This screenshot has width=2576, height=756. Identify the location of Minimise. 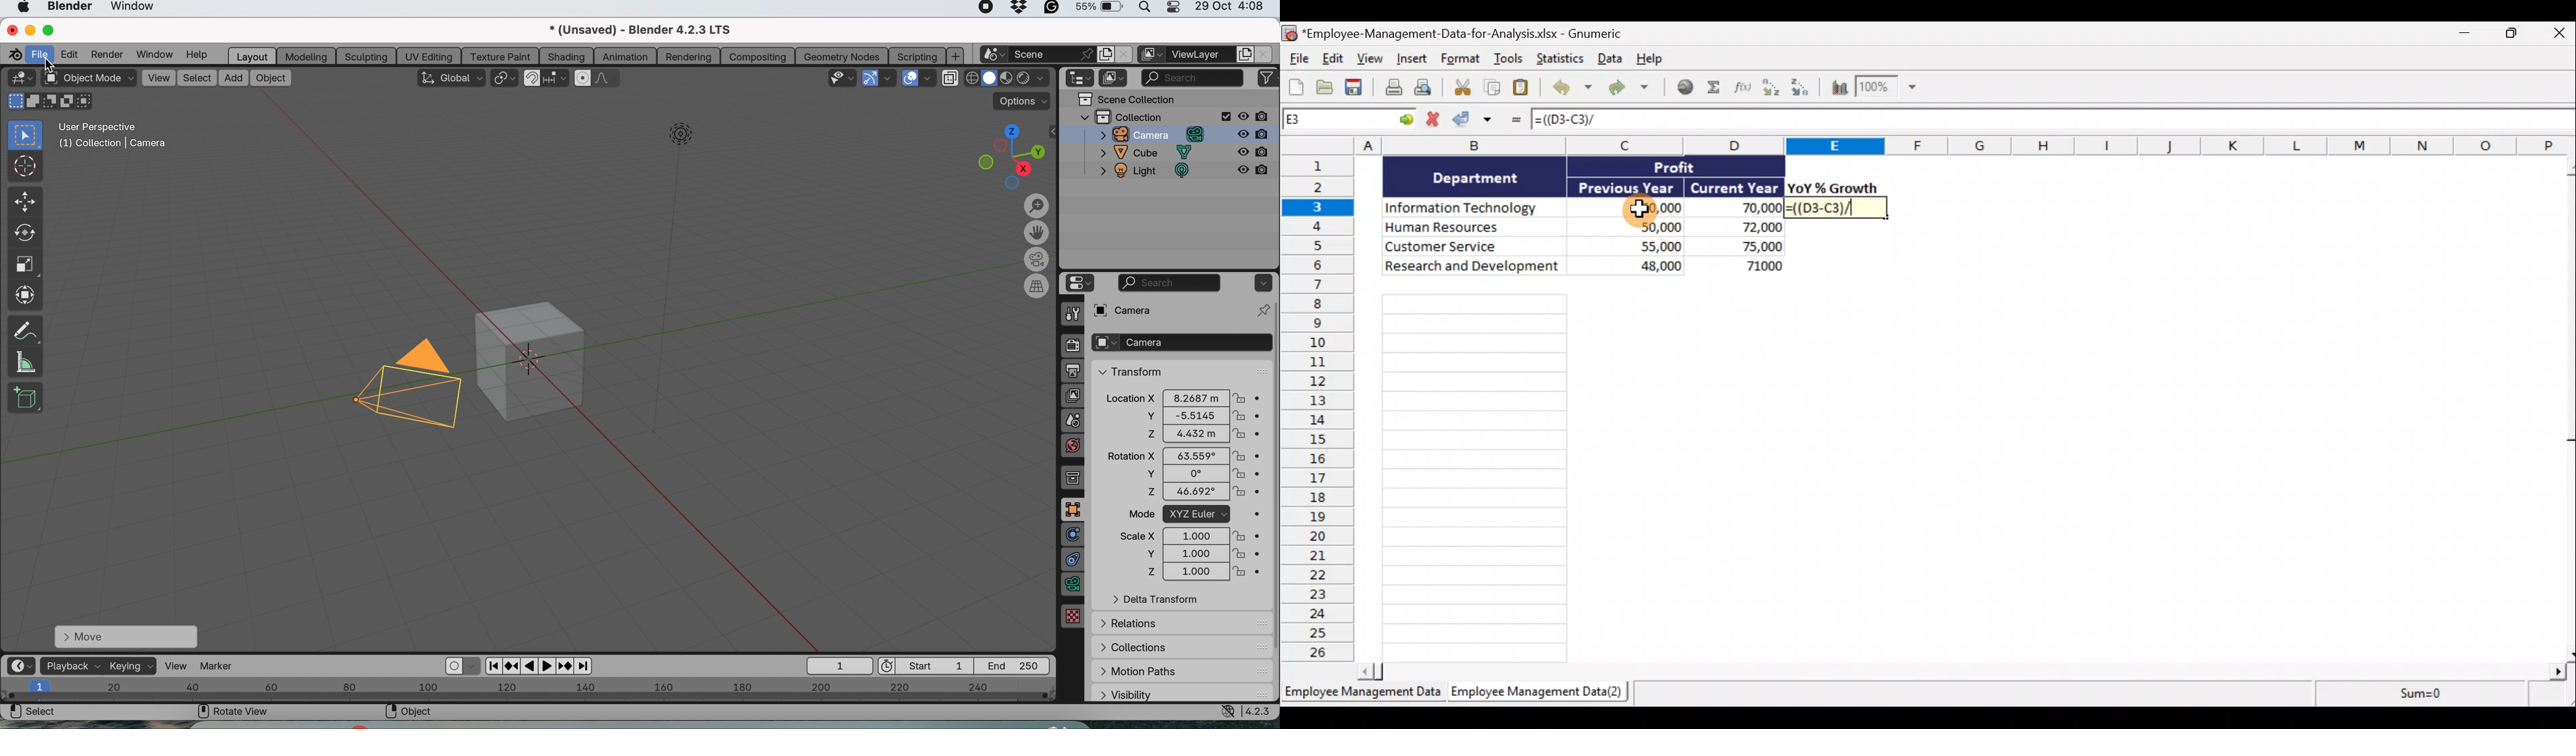
(2462, 36).